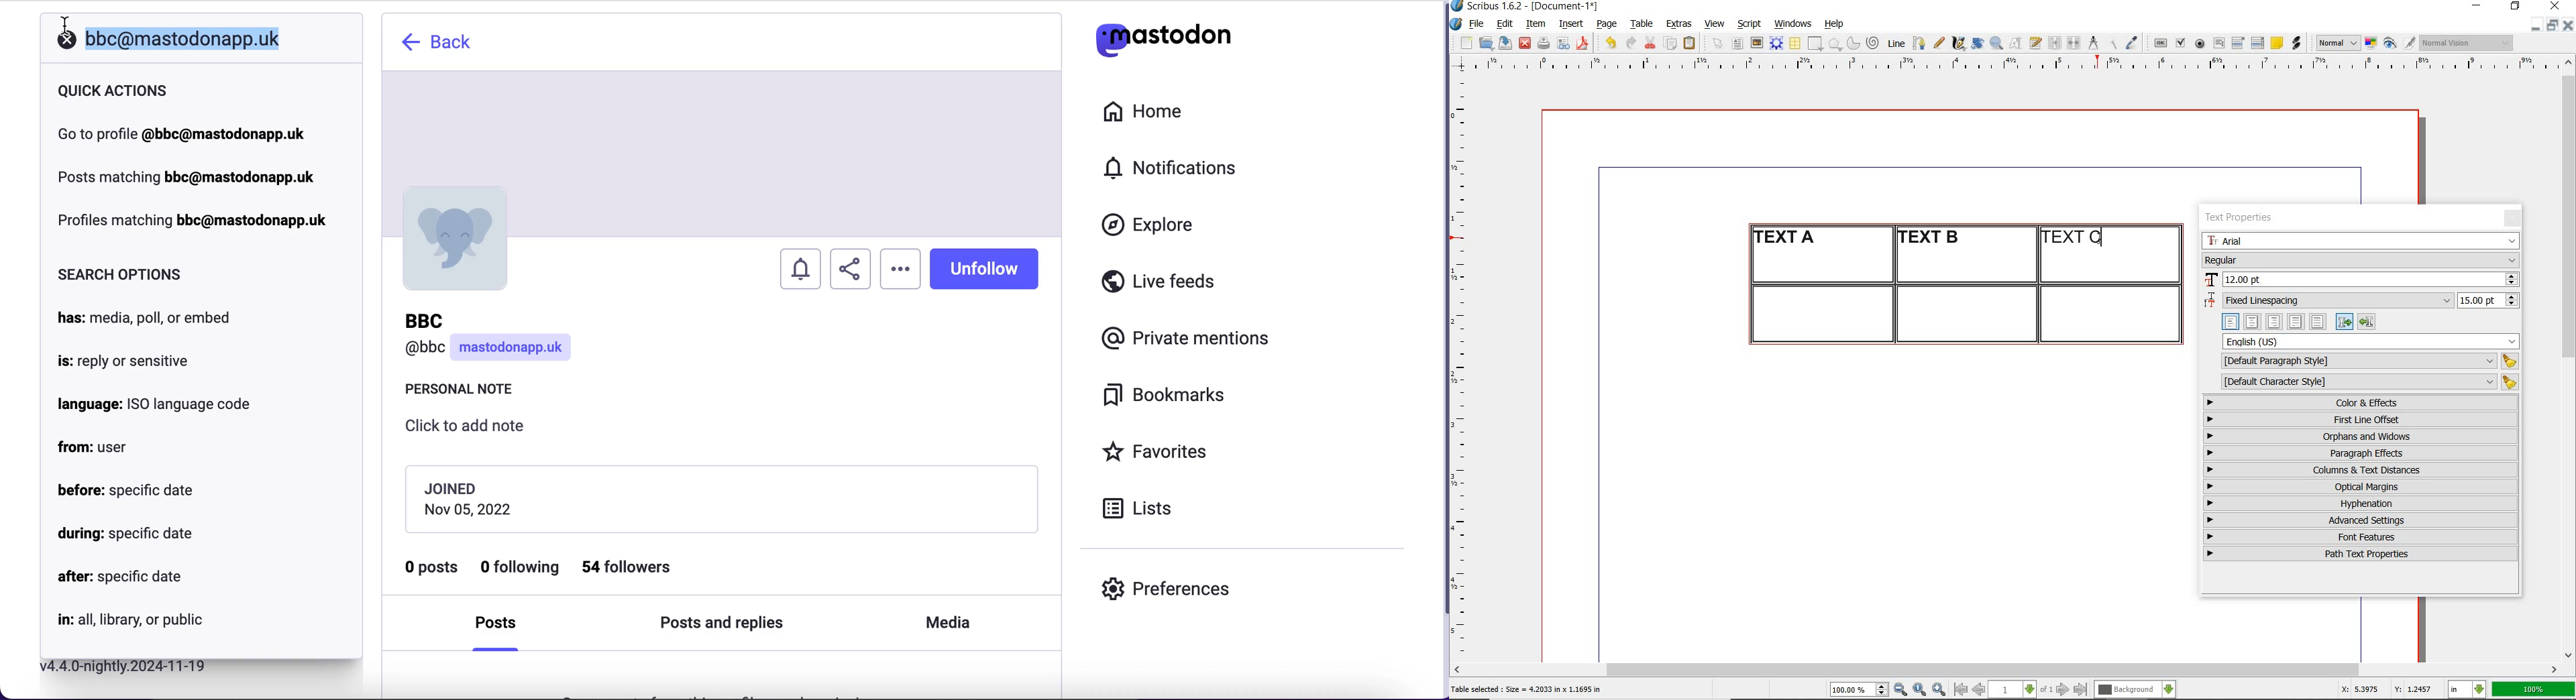  I want to click on user name, so click(491, 339).